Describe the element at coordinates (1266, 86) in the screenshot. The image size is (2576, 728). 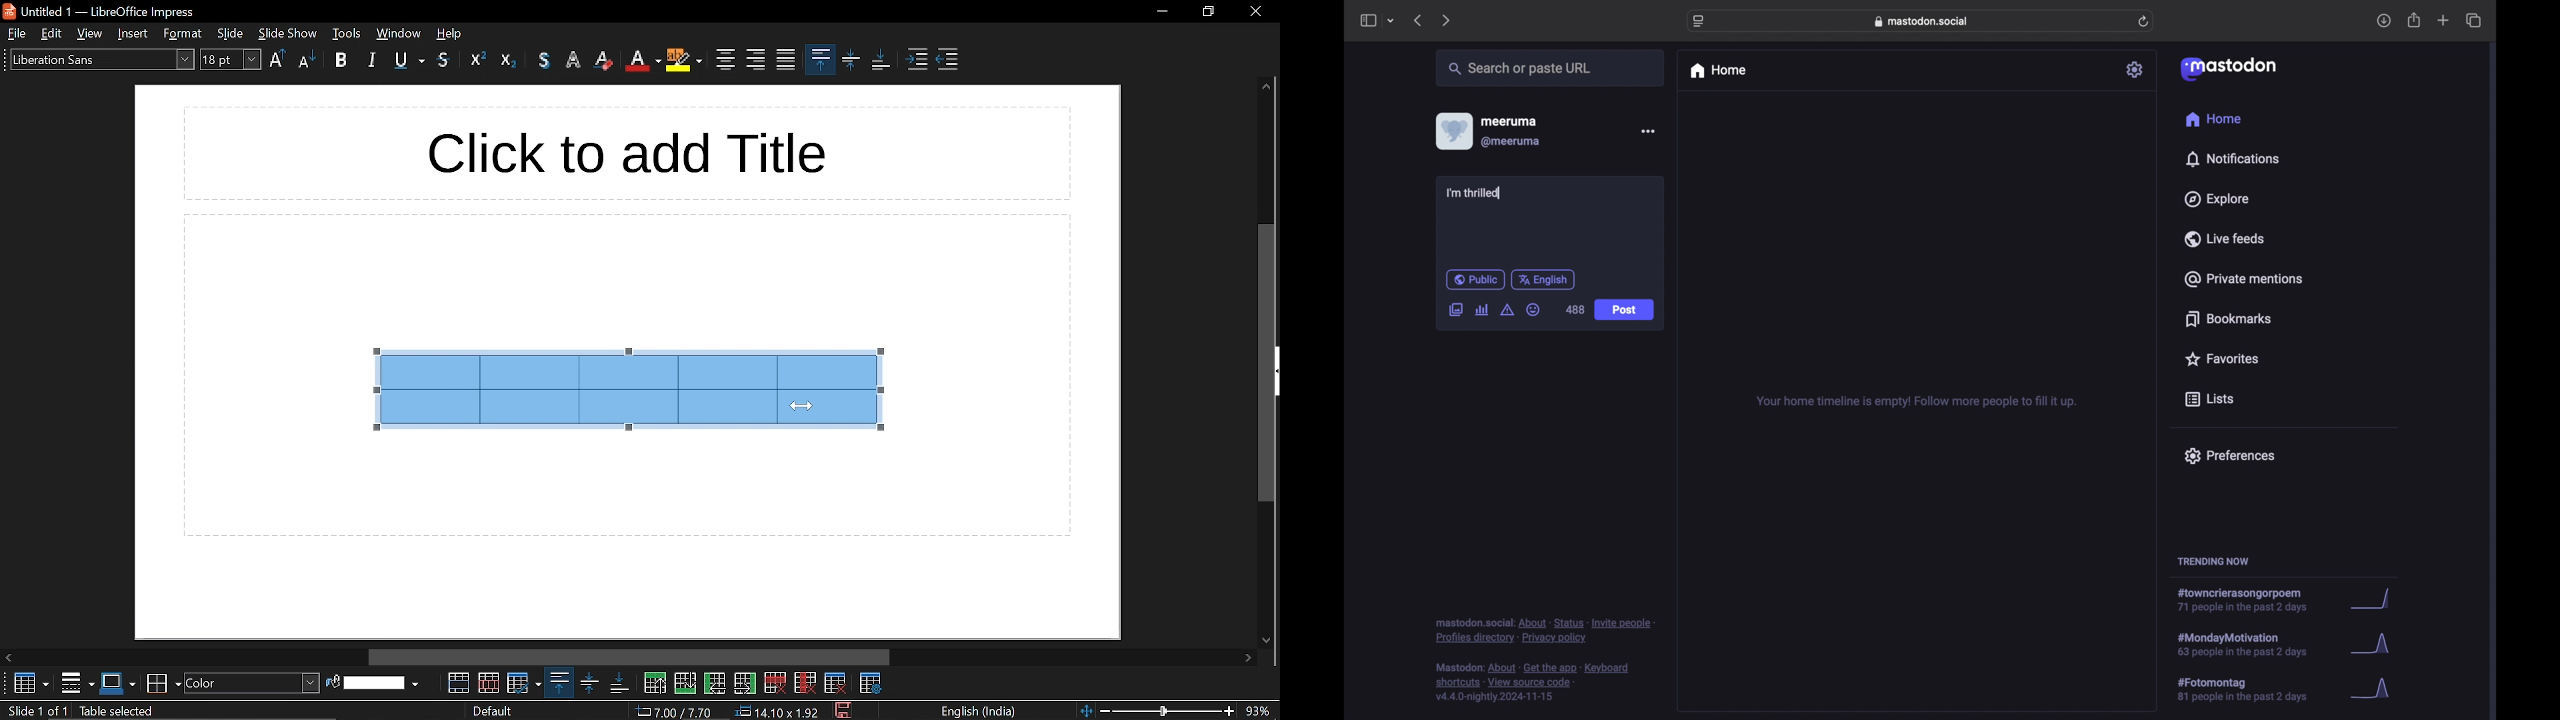
I see `move up` at that location.